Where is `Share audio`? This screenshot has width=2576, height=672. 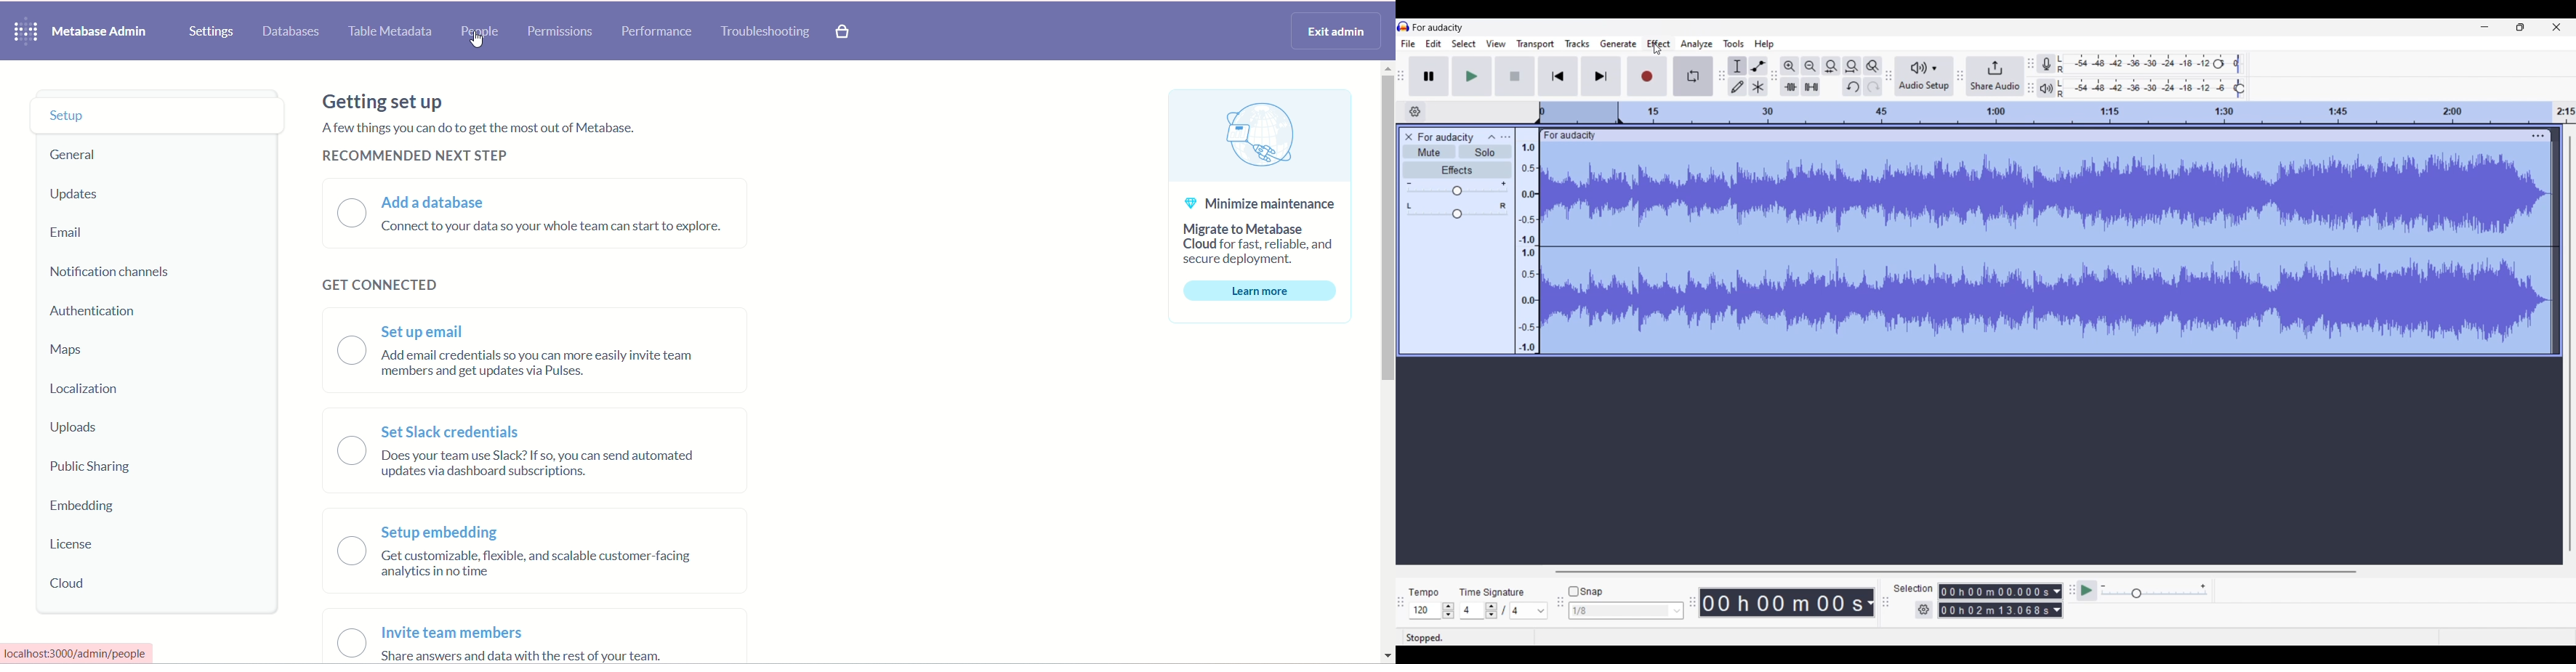 Share audio is located at coordinates (1996, 76).